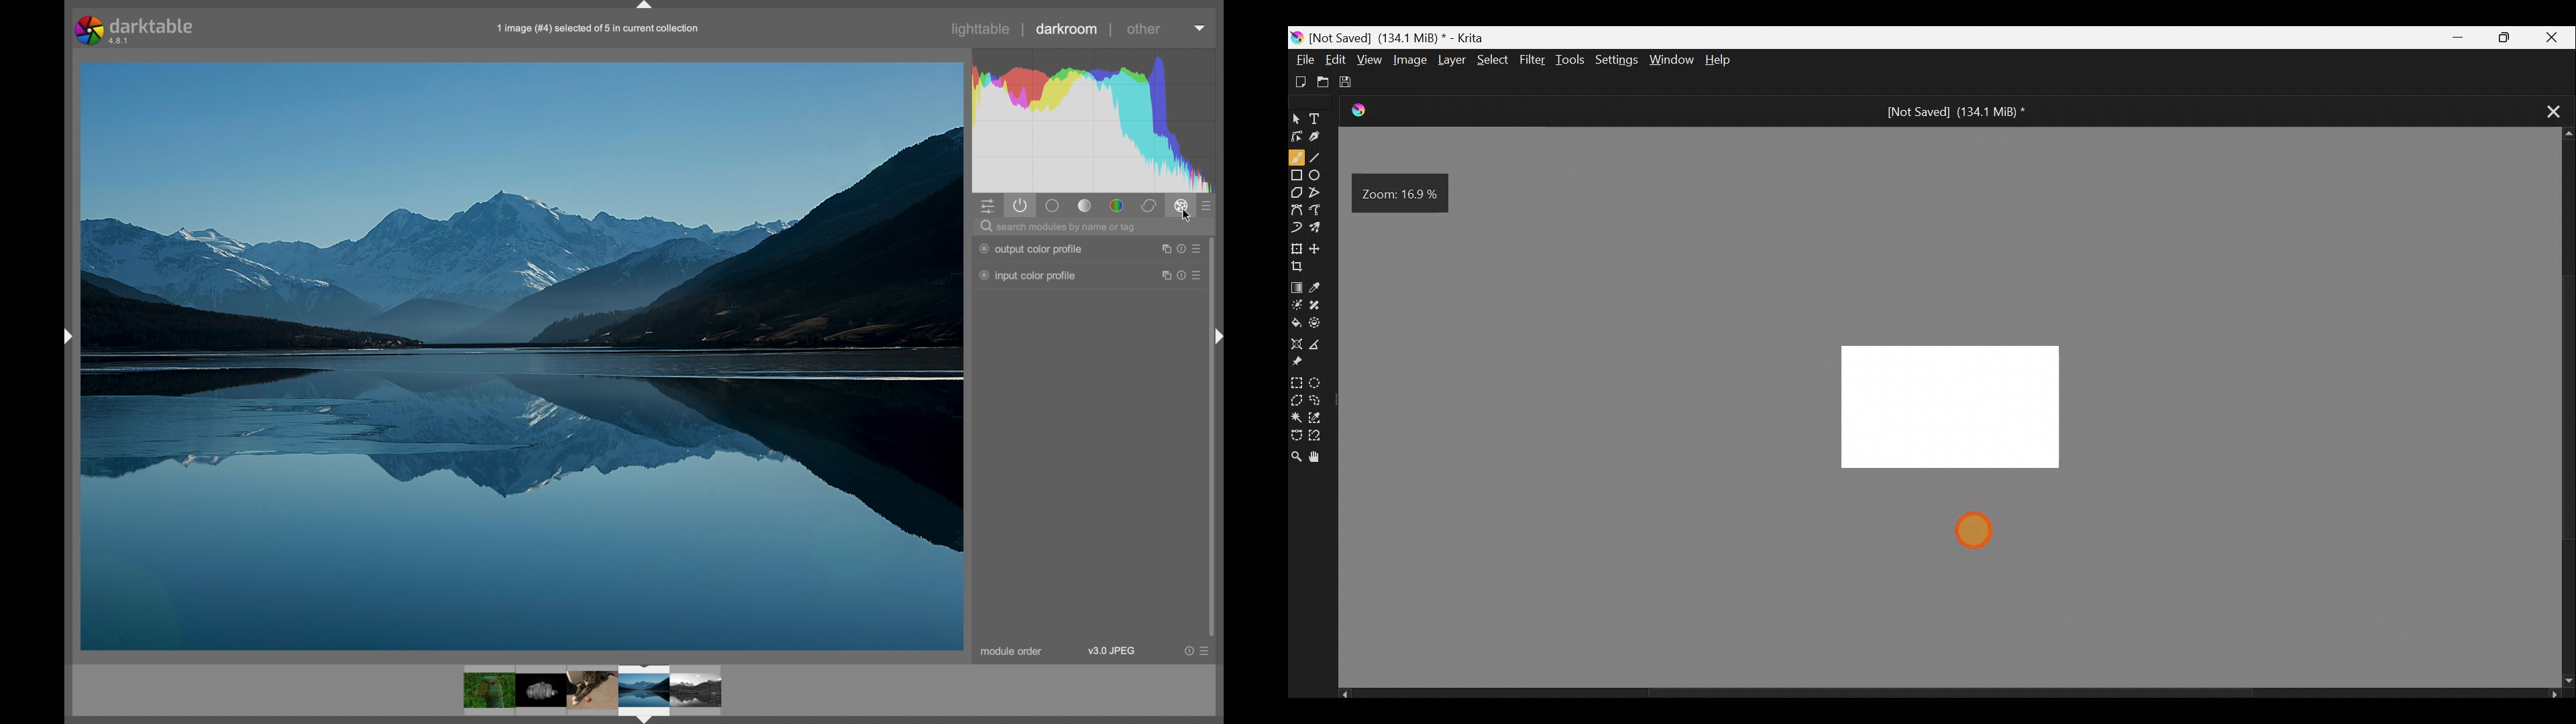 The image size is (2576, 728). I want to click on Edit, so click(1336, 59).